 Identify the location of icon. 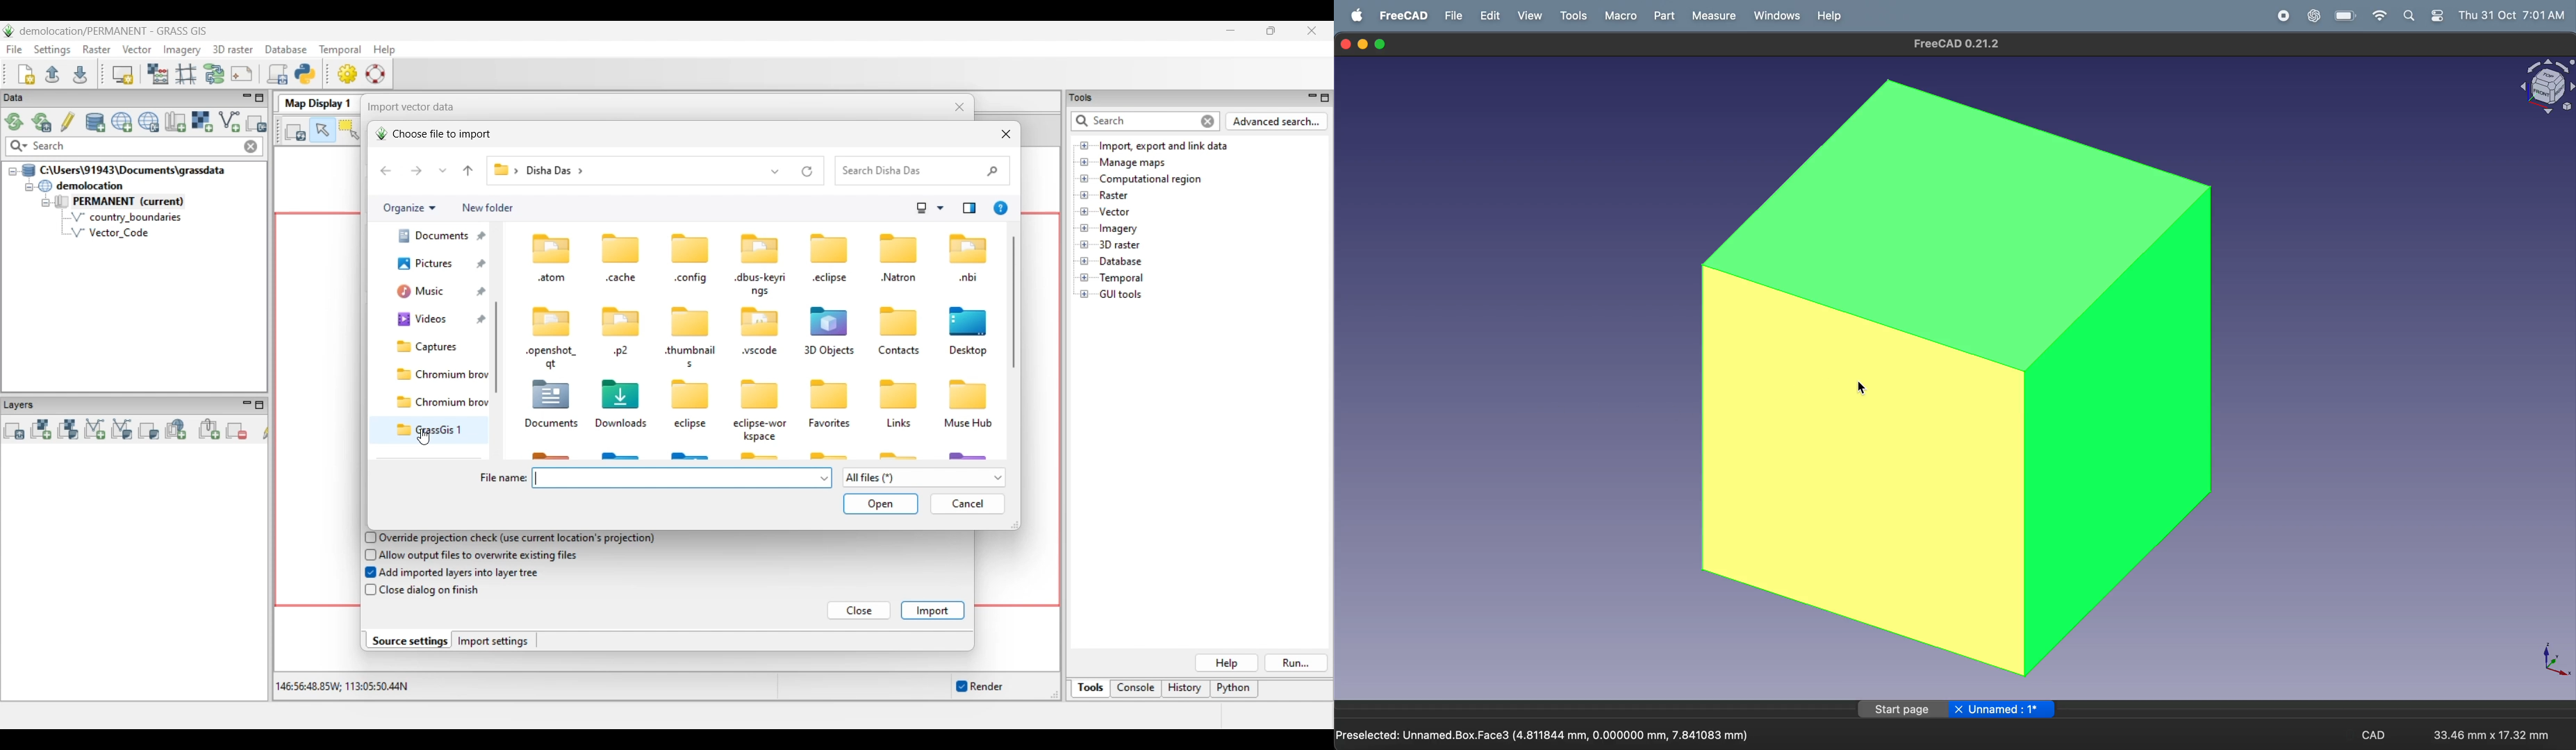
(621, 320).